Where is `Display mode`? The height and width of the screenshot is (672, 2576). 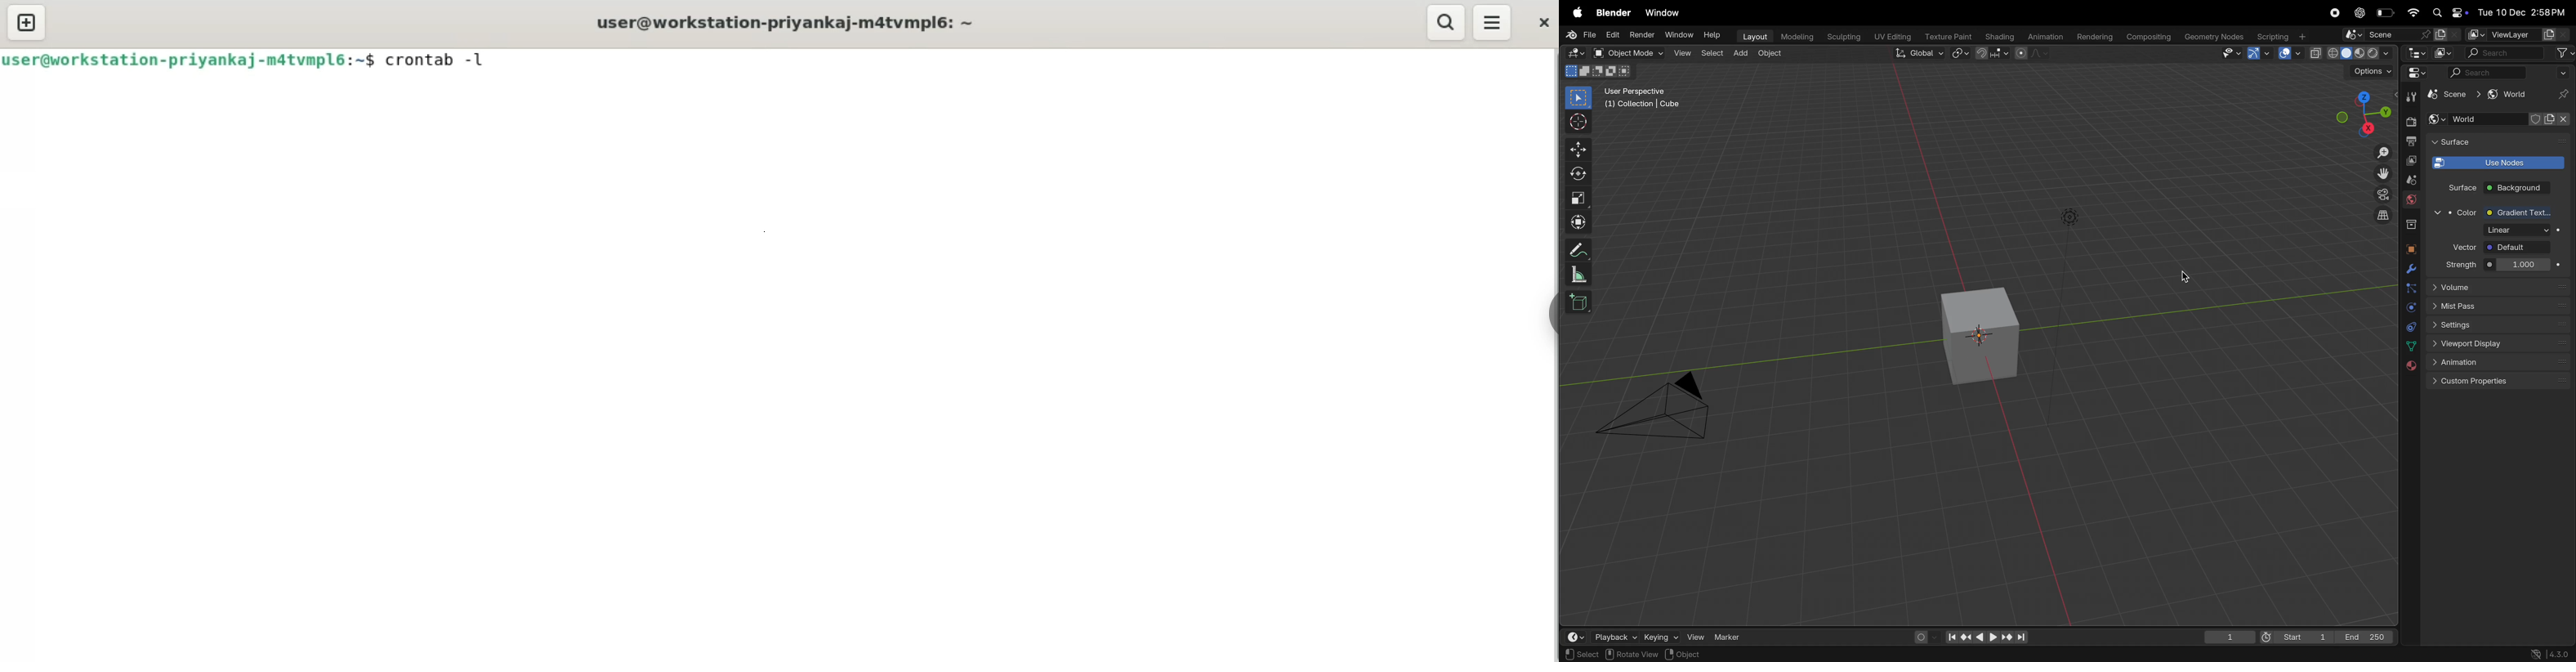 Display mode is located at coordinates (2444, 53).